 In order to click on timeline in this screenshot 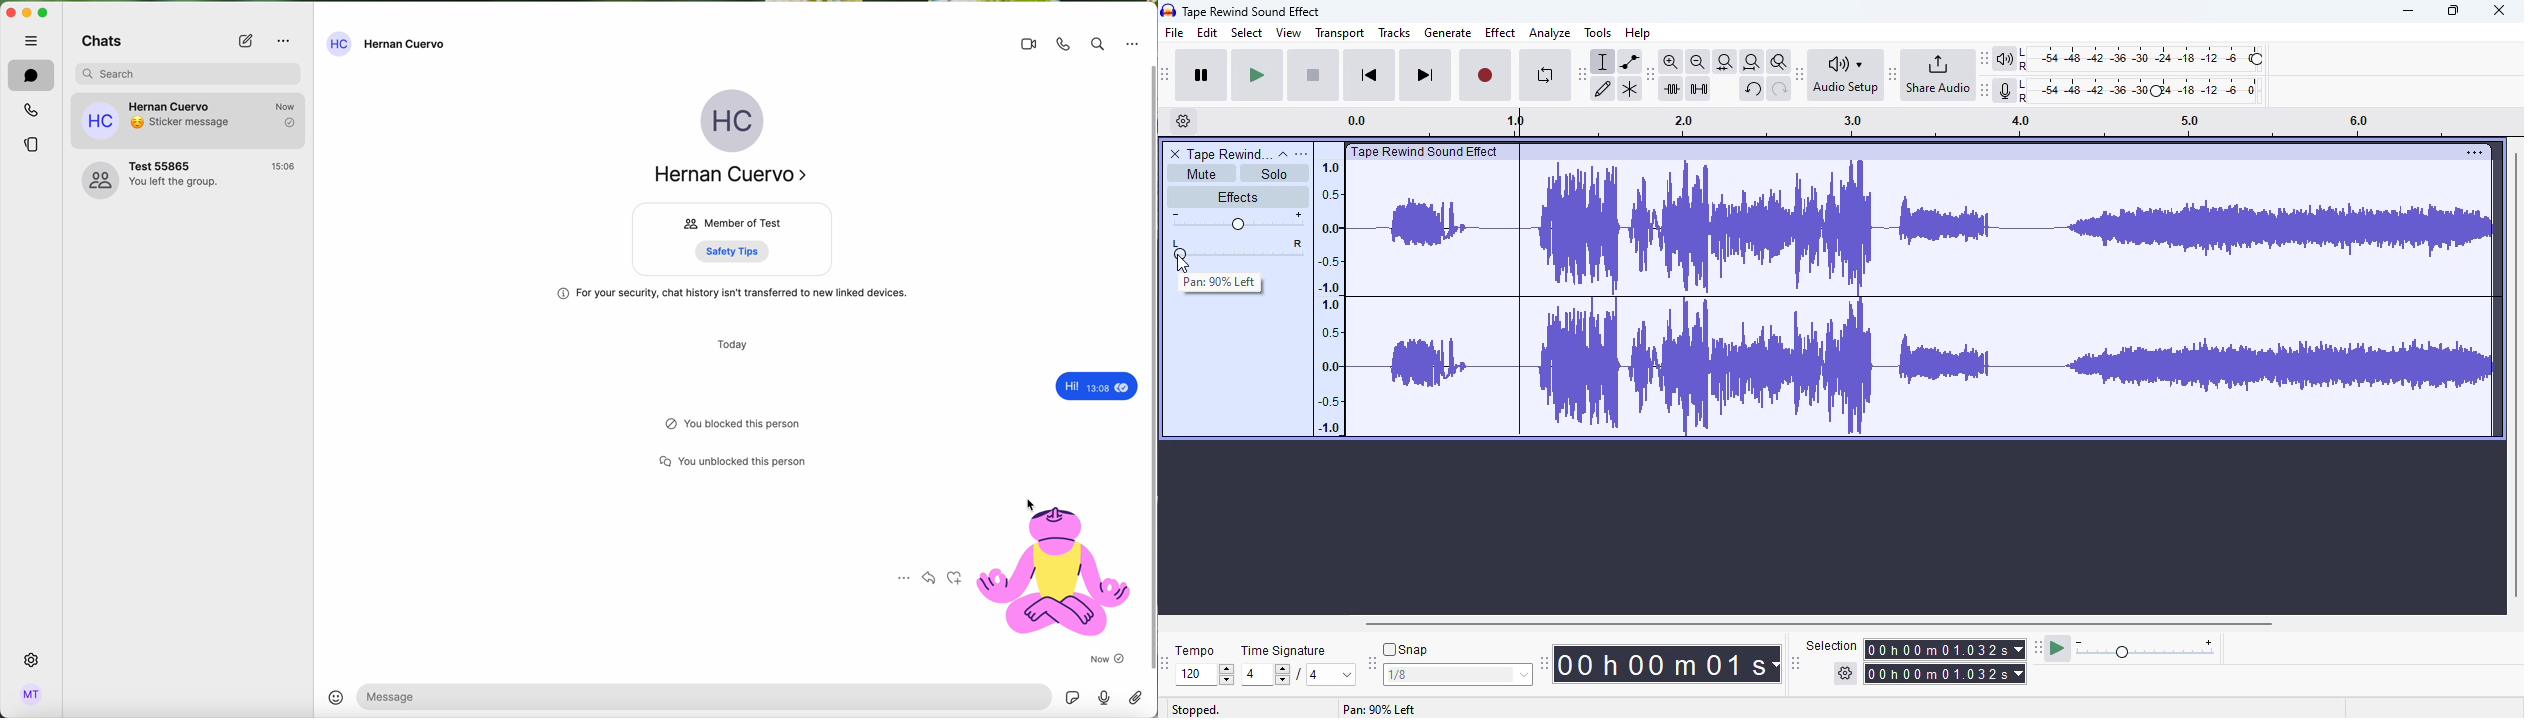, I will do `click(1328, 296)`.